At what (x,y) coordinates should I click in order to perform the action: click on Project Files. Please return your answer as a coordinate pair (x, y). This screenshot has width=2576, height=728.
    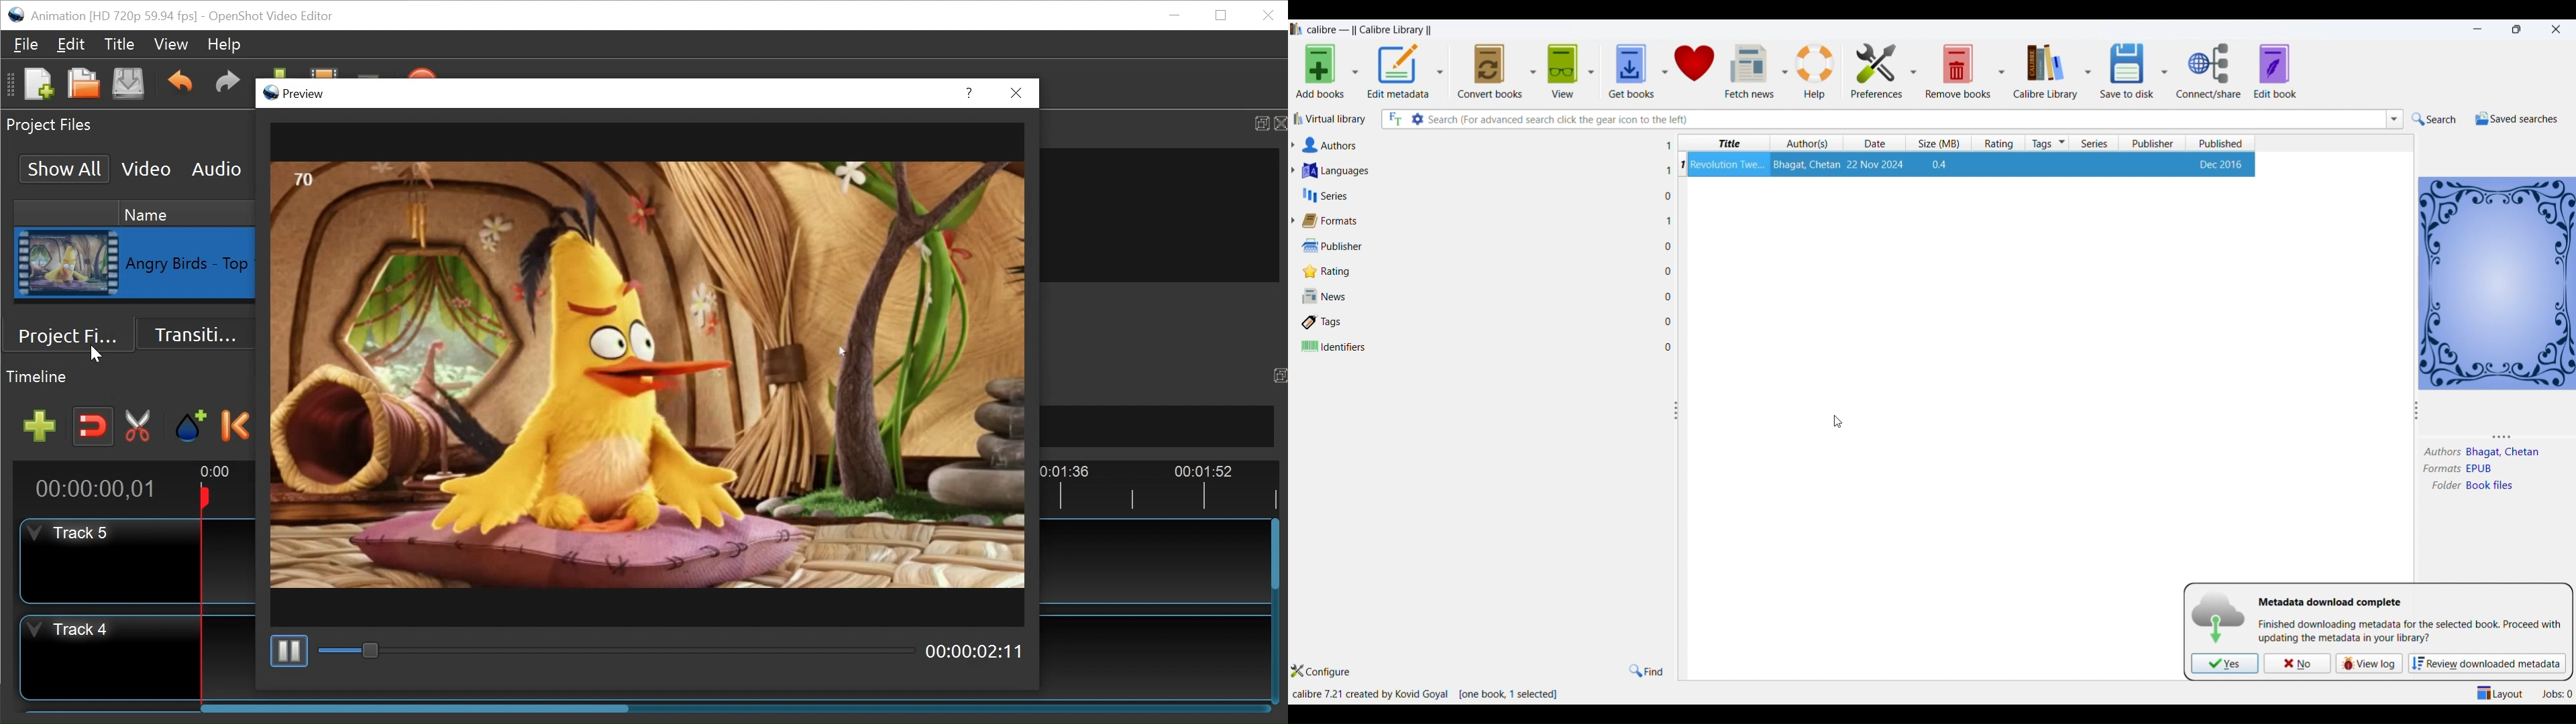
    Looking at the image, I should click on (71, 336).